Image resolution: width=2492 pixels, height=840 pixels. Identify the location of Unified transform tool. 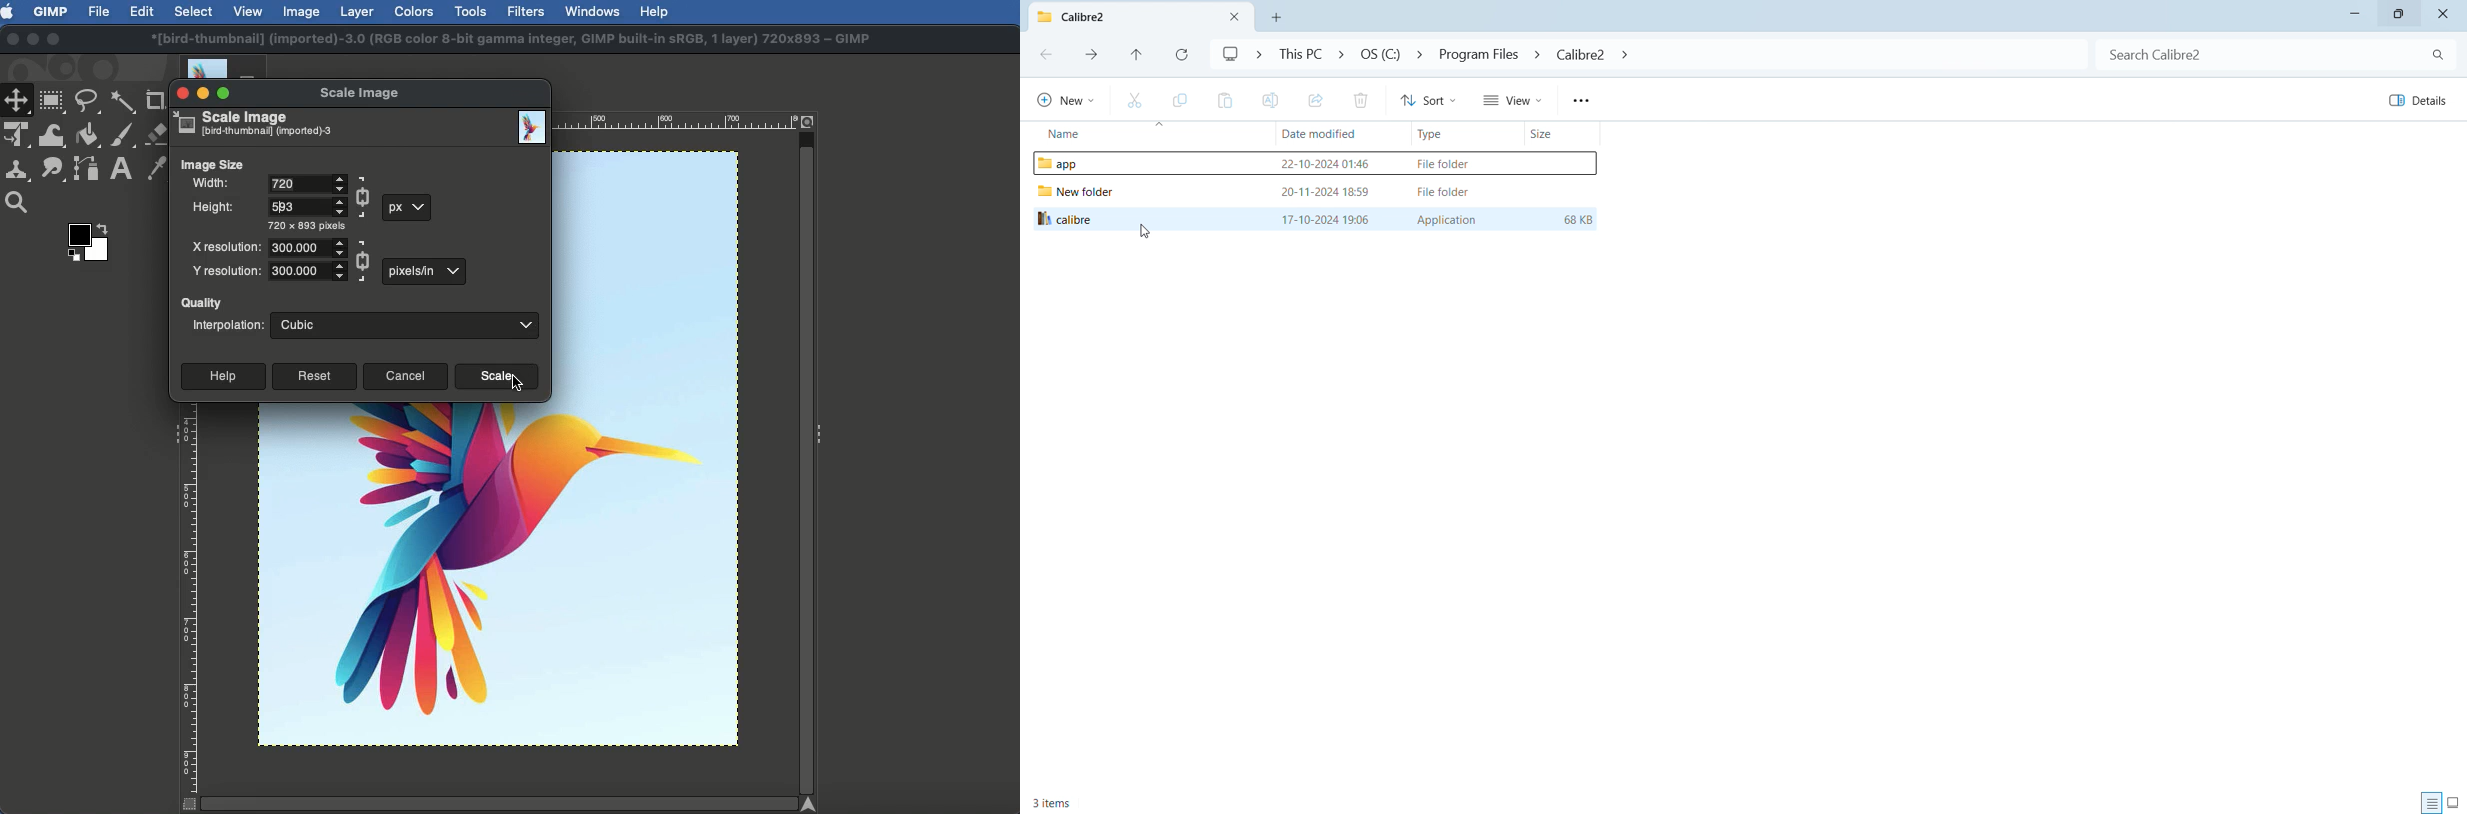
(17, 133).